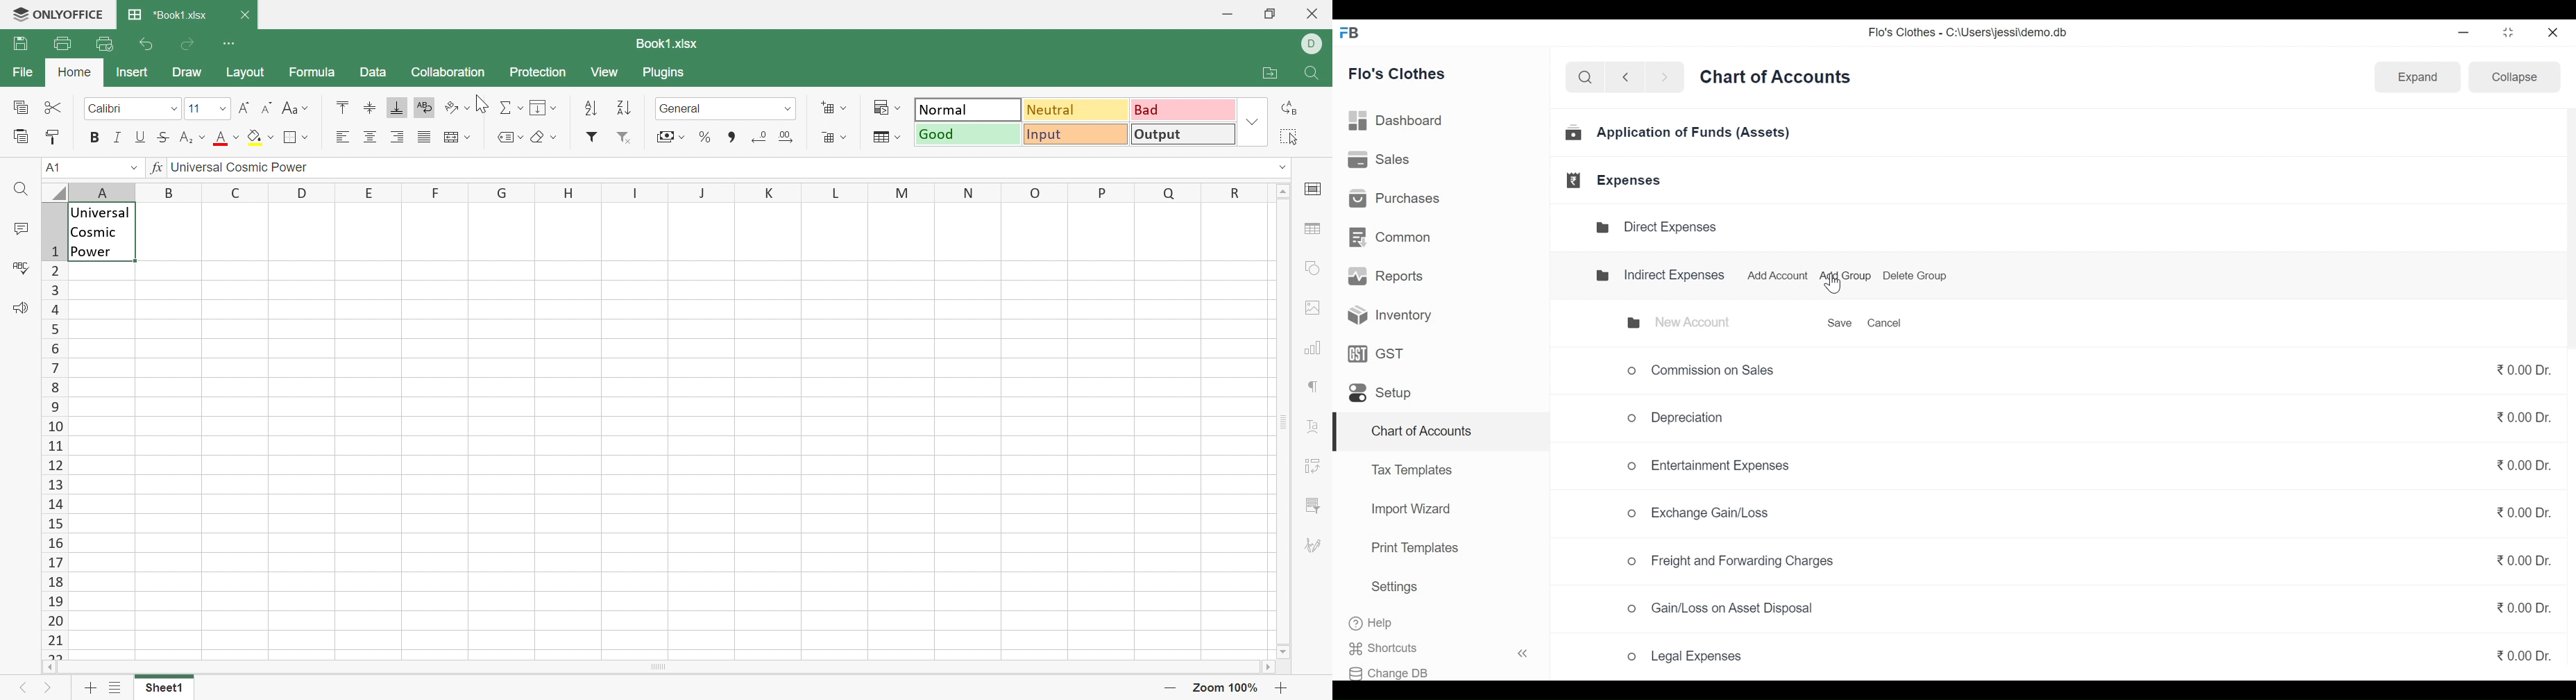 The height and width of the screenshot is (700, 2576). I want to click on Cursor, so click(482, 104).